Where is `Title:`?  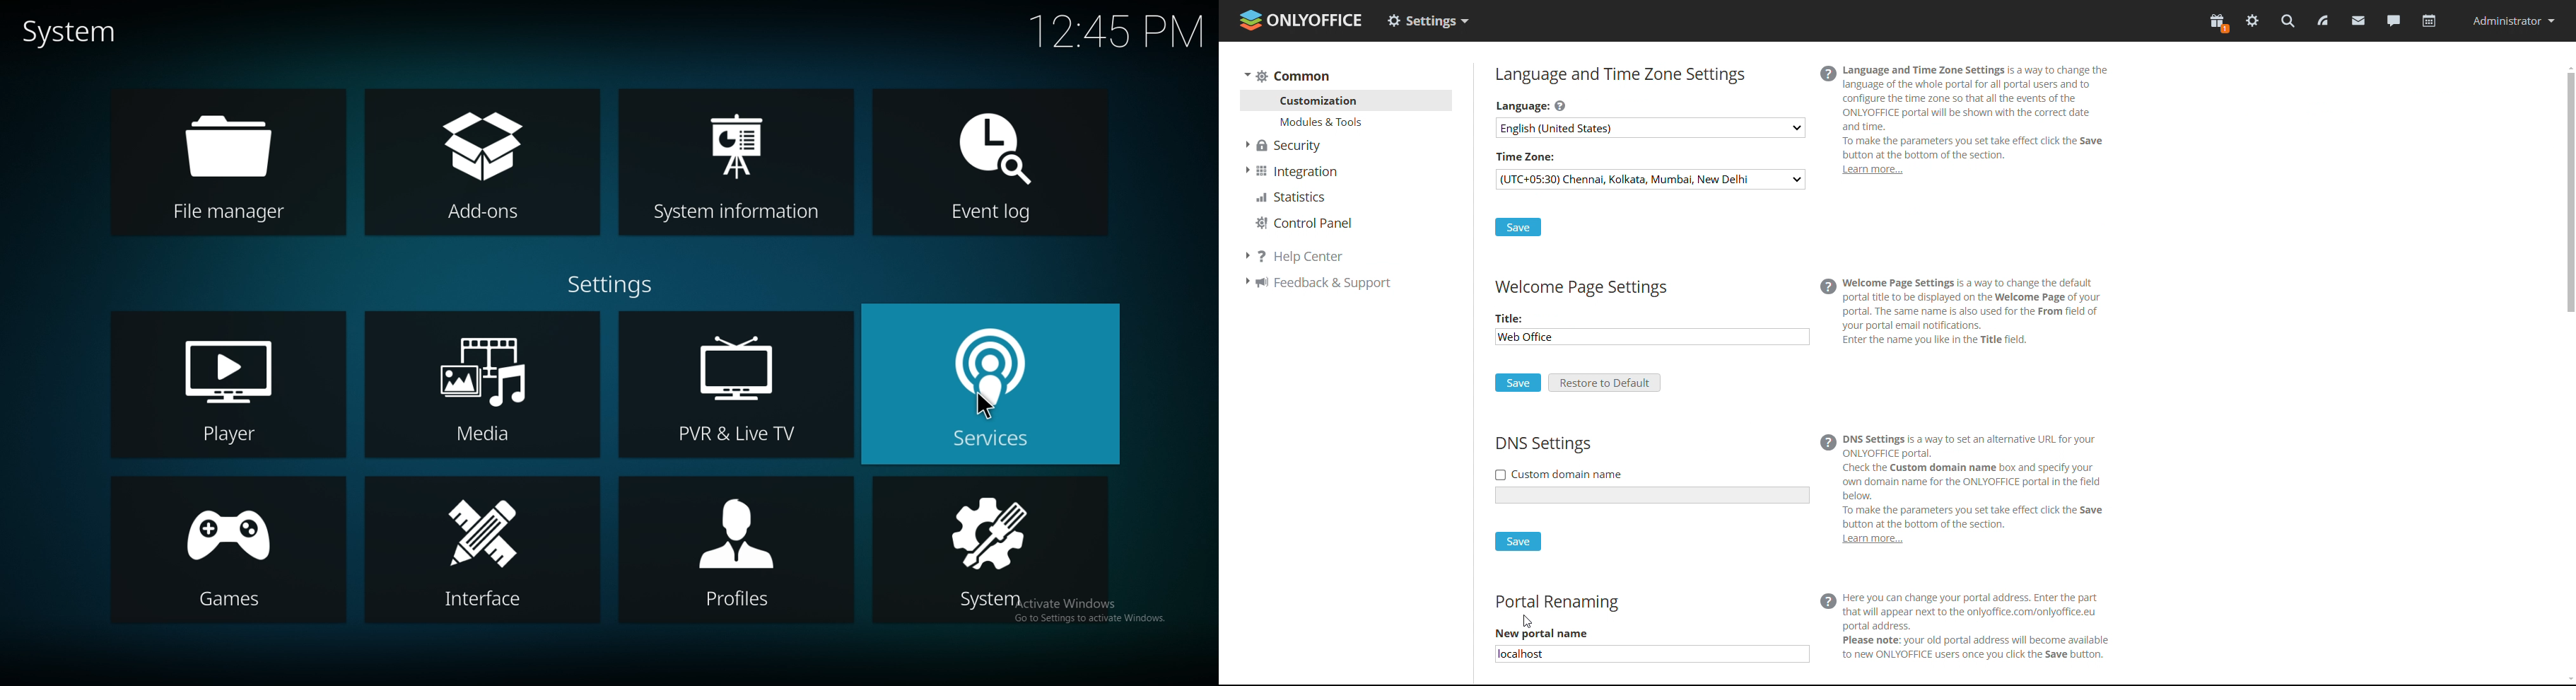 Title: is located at coordinates (1510, 318).